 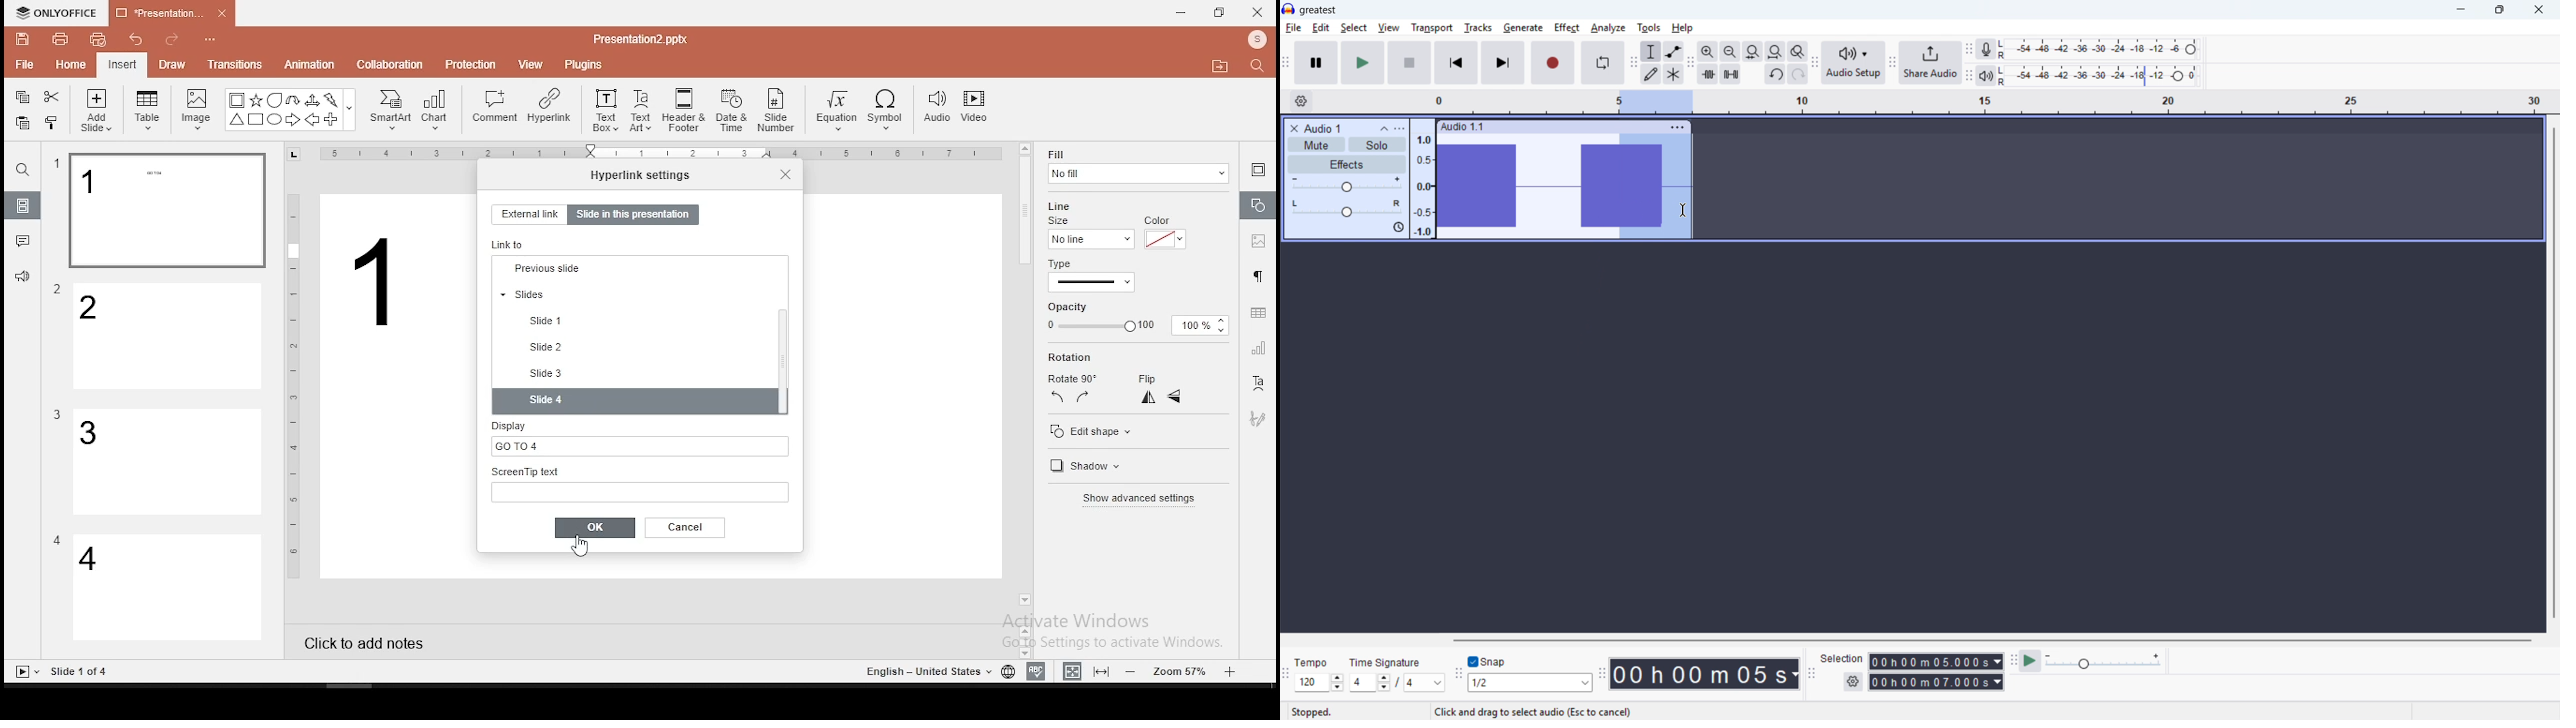 What do you see at coordinates (1775, 74) in the screenshot?
I see `Undo ` at bounding box center [1775, 74].